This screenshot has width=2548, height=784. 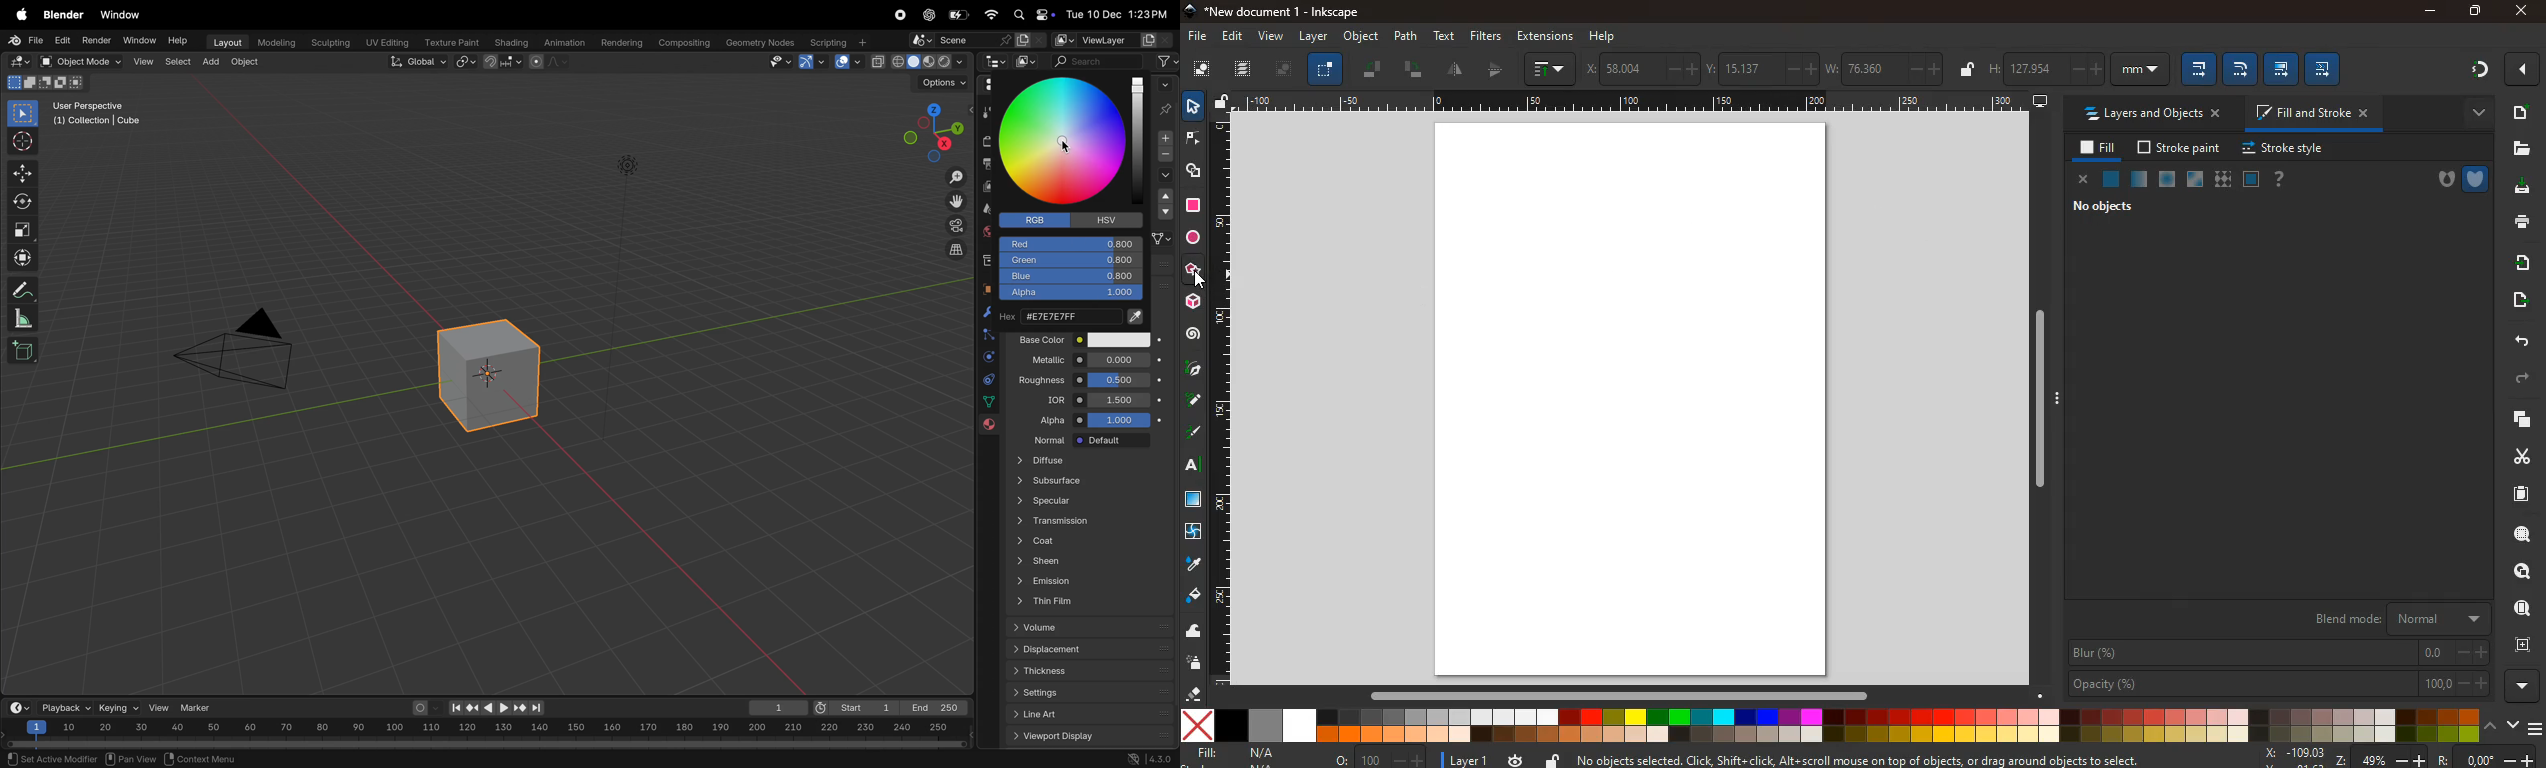 I want to click on stroke paint, so click(x=2180, y=146).